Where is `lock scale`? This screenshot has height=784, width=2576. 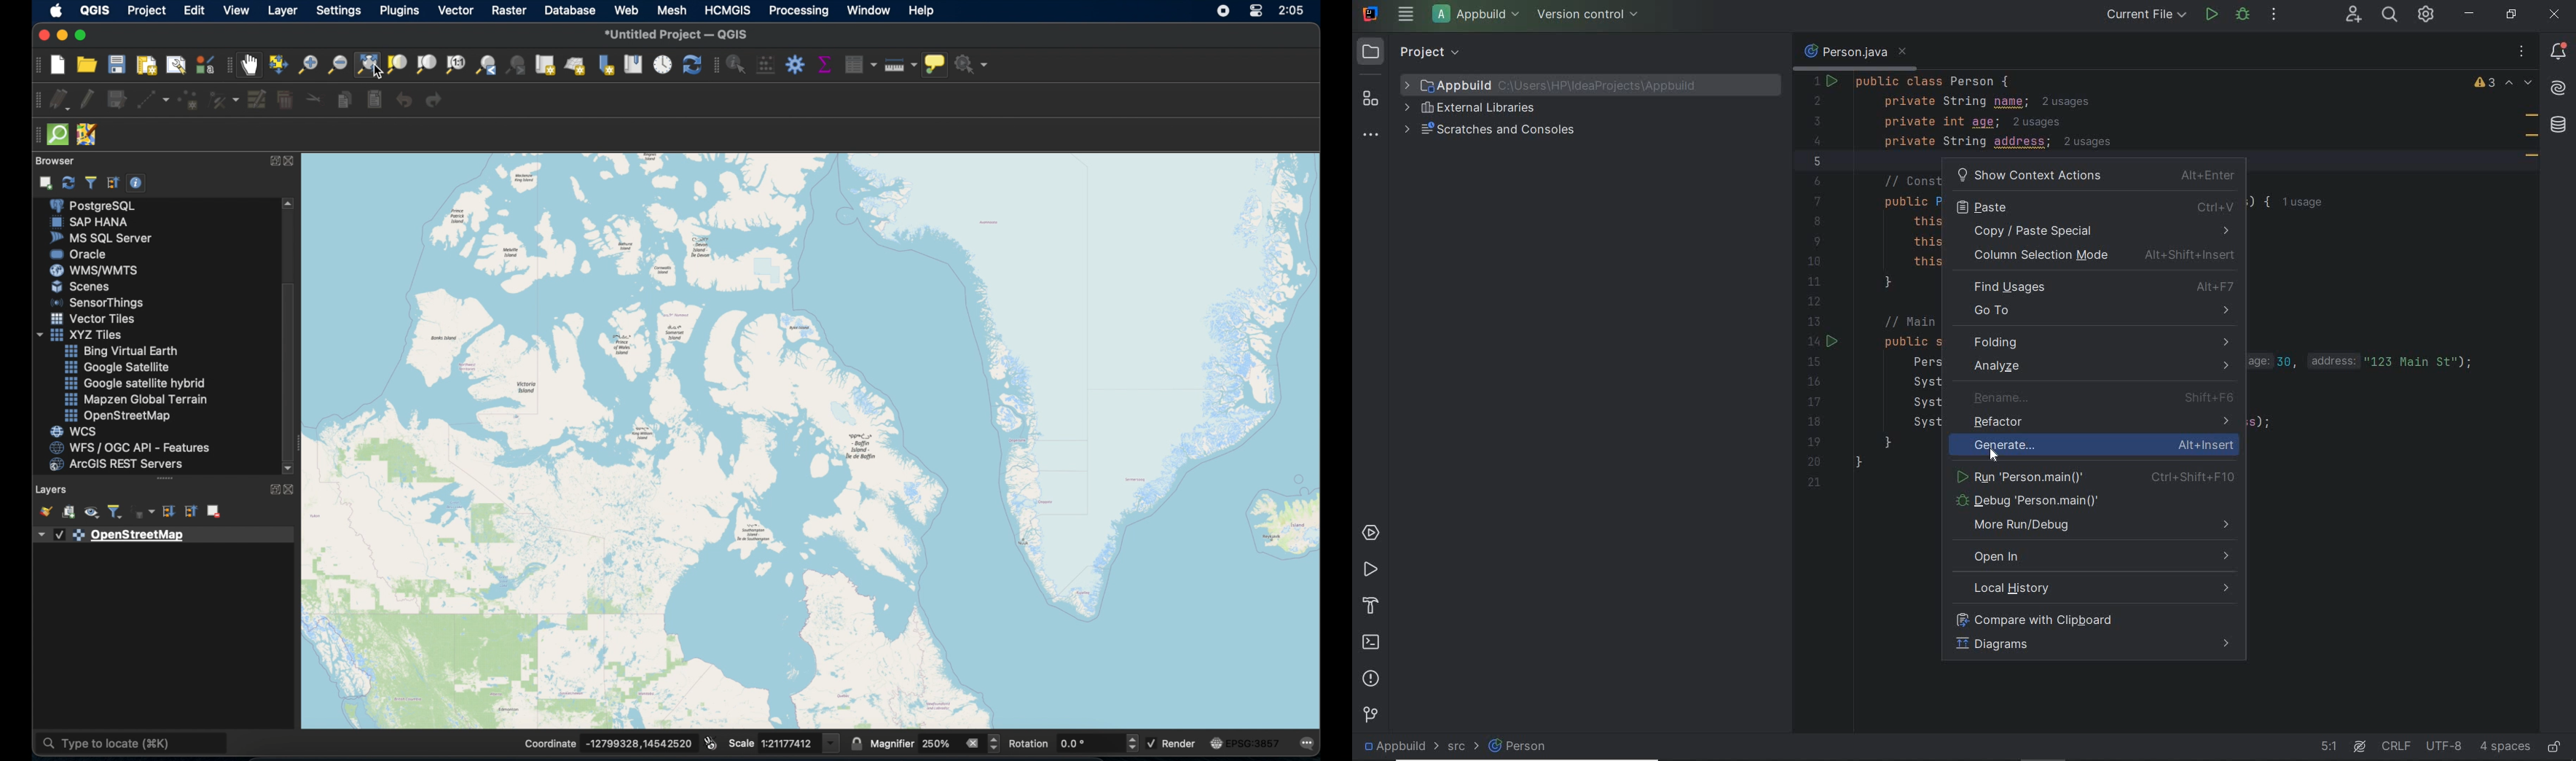 lock scale is located at coordinates (856, 743).